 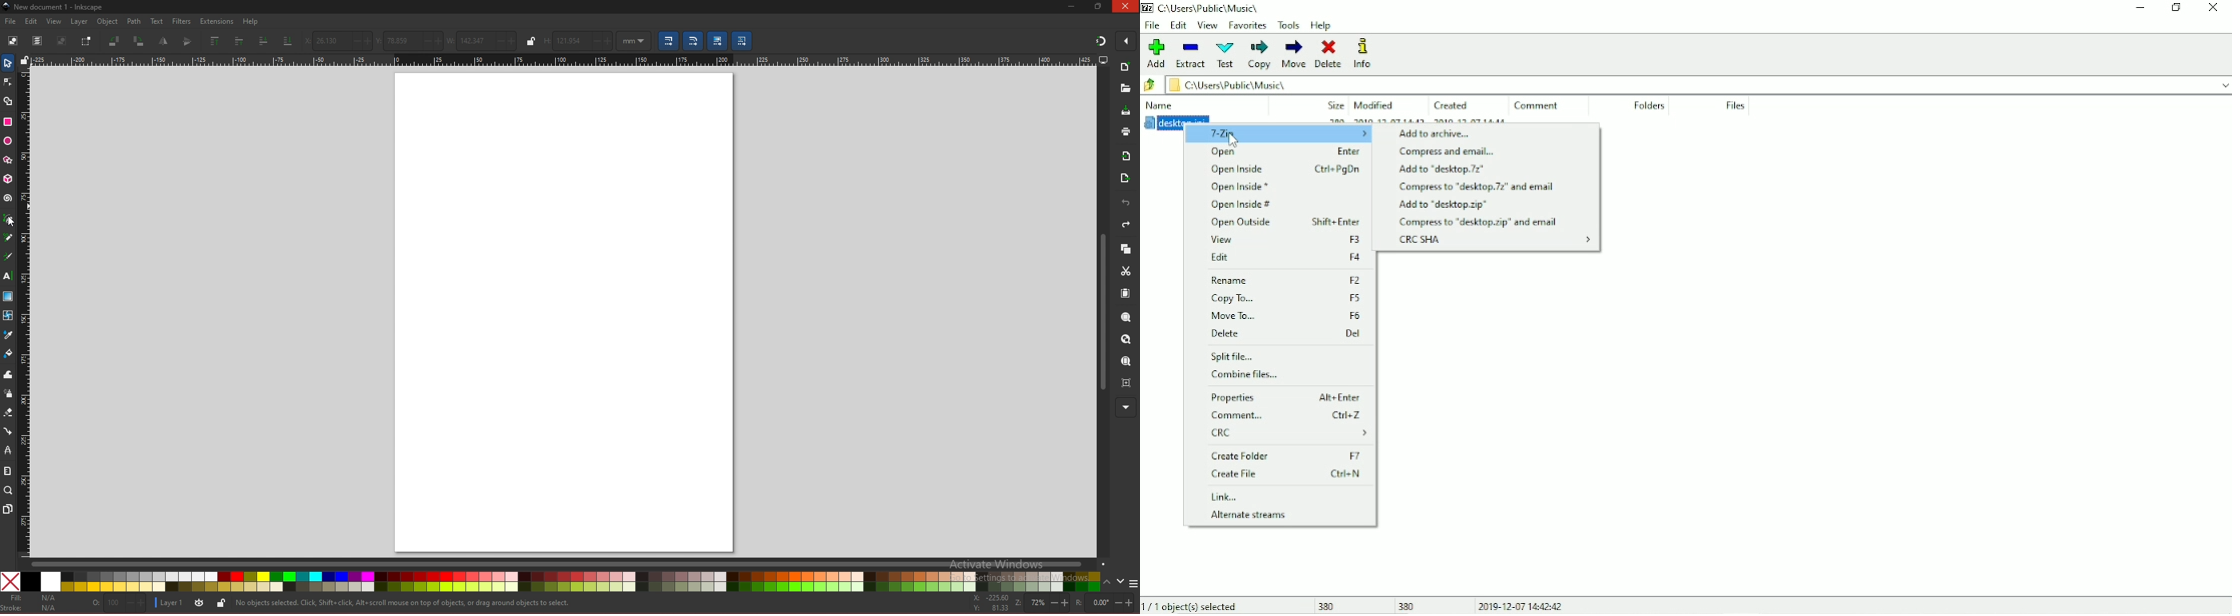 What do you see at coordinates (1126, 224) in the screenshot?
I see `redo` at bounding box center [1126, 224].